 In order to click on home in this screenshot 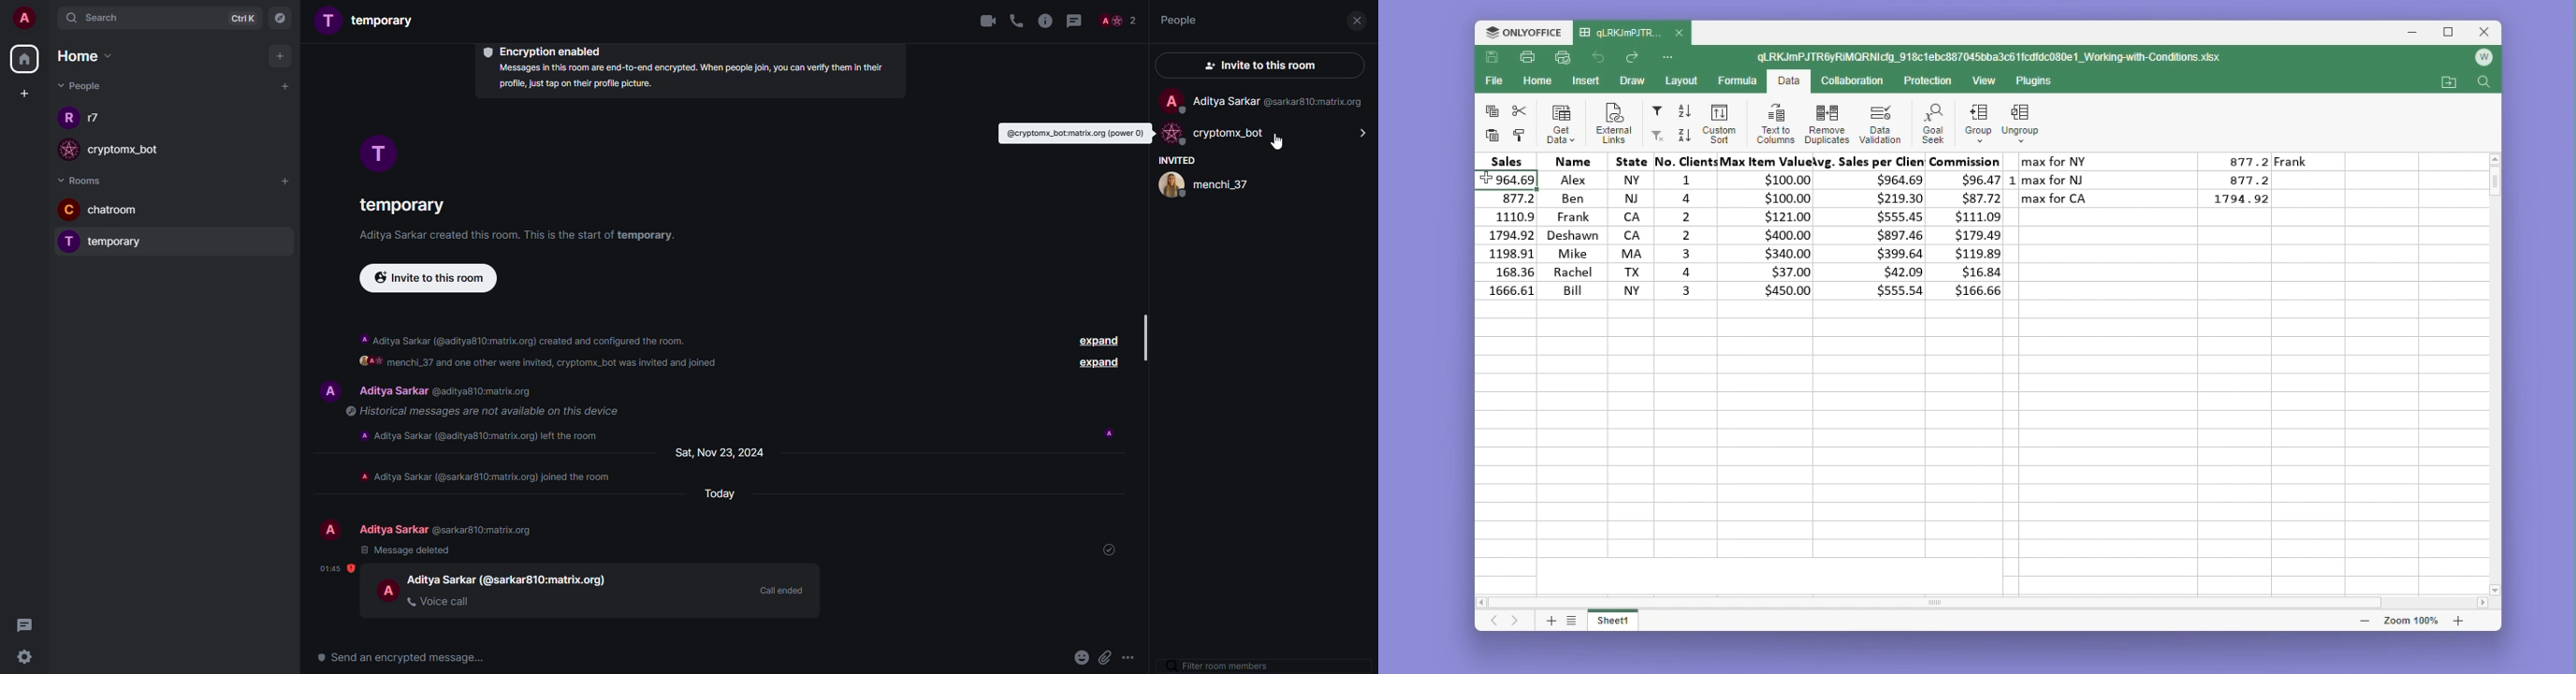, I will do `click(83, 55)`.